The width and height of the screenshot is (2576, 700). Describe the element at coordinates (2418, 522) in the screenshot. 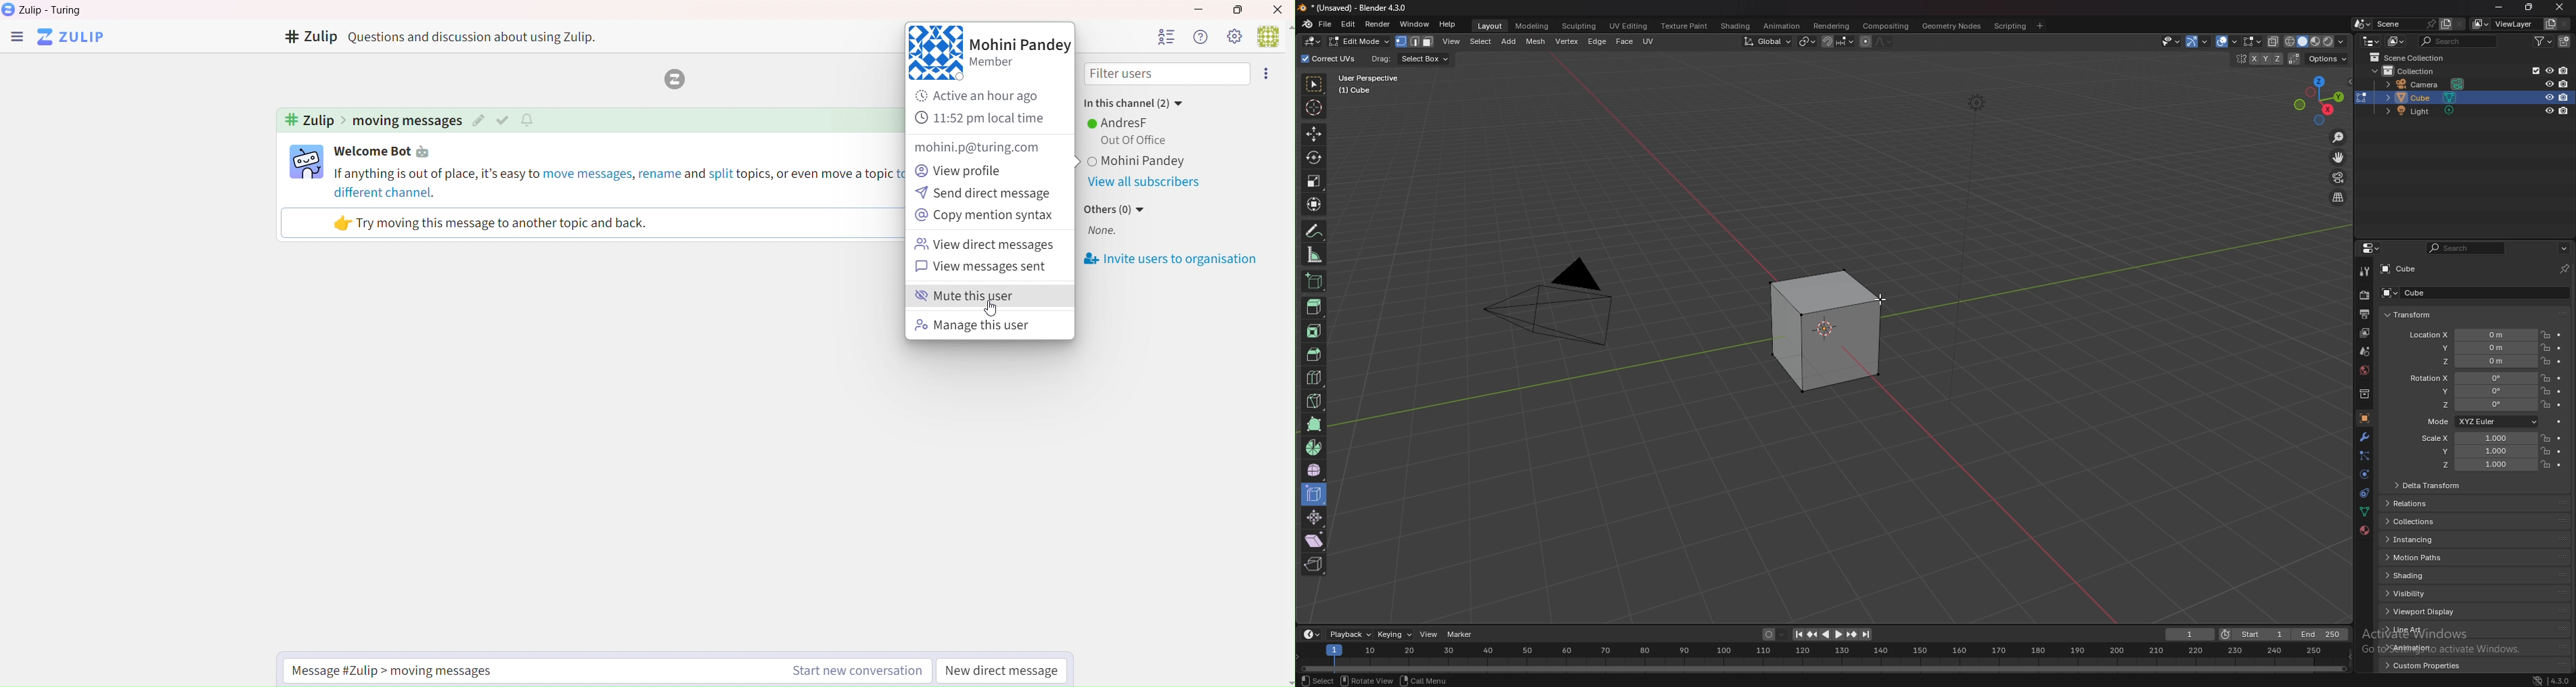

I see `collections` at that location.